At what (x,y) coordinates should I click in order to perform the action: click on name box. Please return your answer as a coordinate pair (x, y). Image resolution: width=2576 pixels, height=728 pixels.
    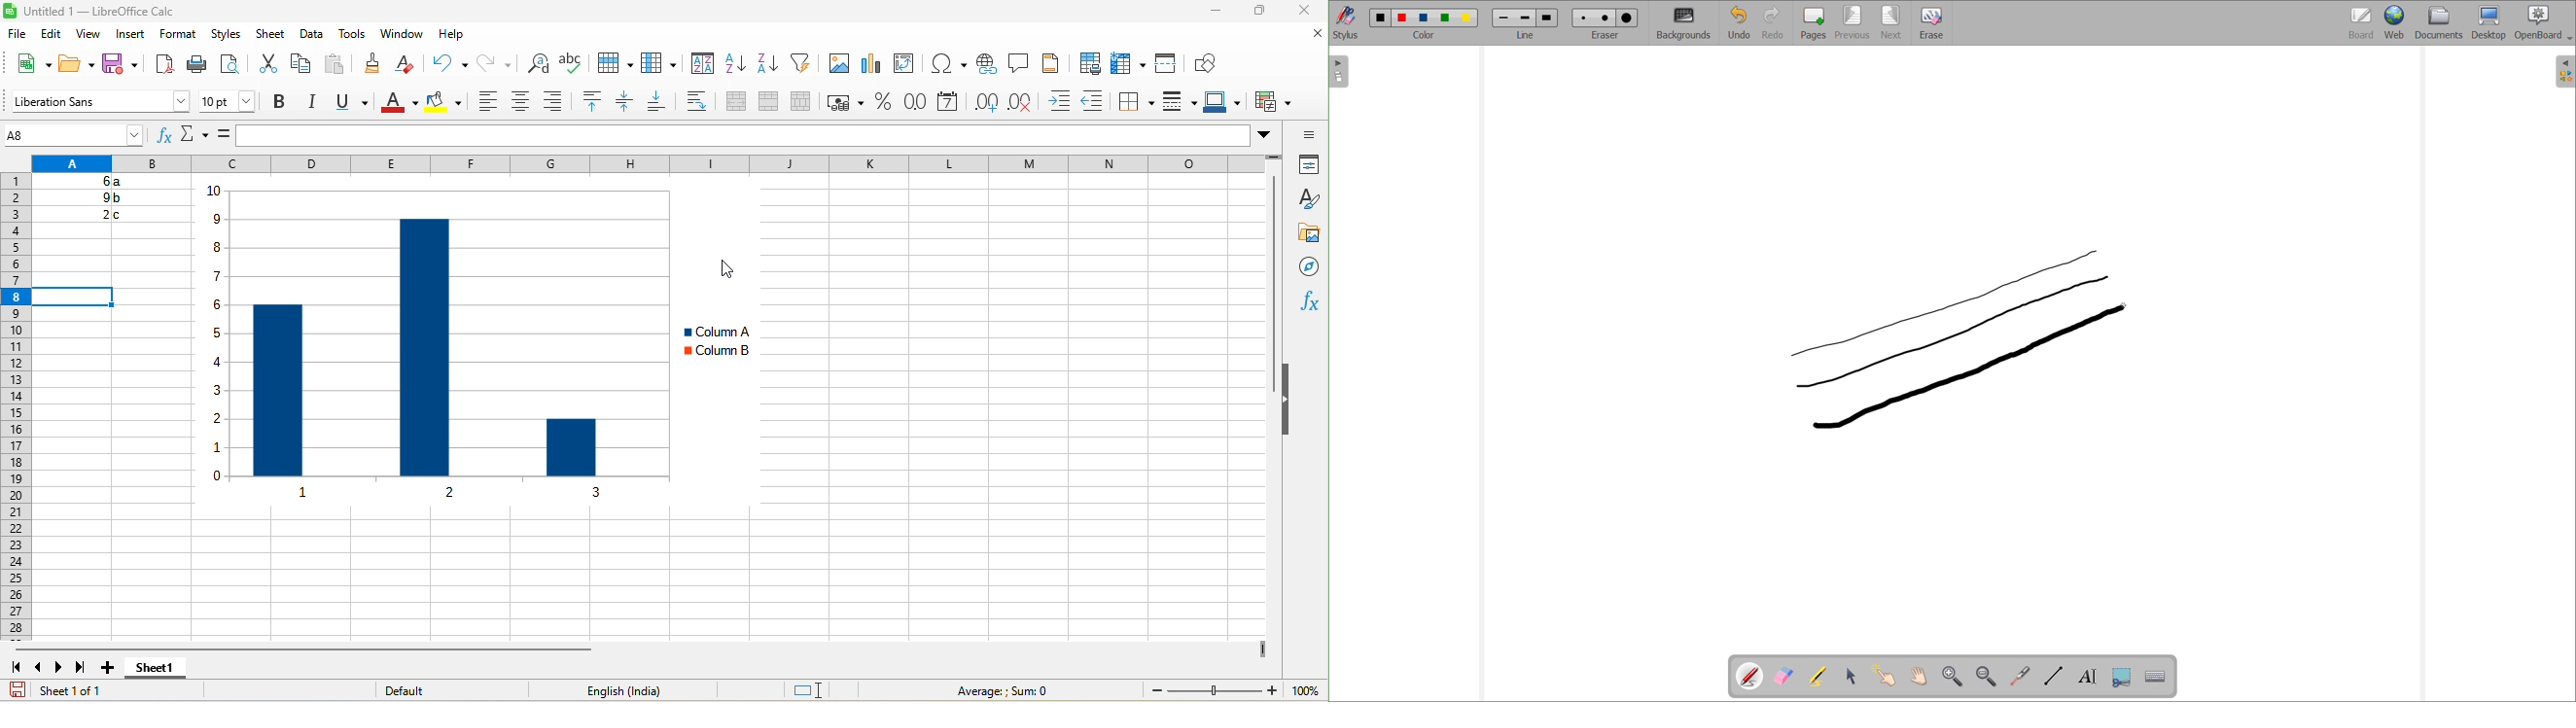
    Looking at the image, I should click on (199, 135).